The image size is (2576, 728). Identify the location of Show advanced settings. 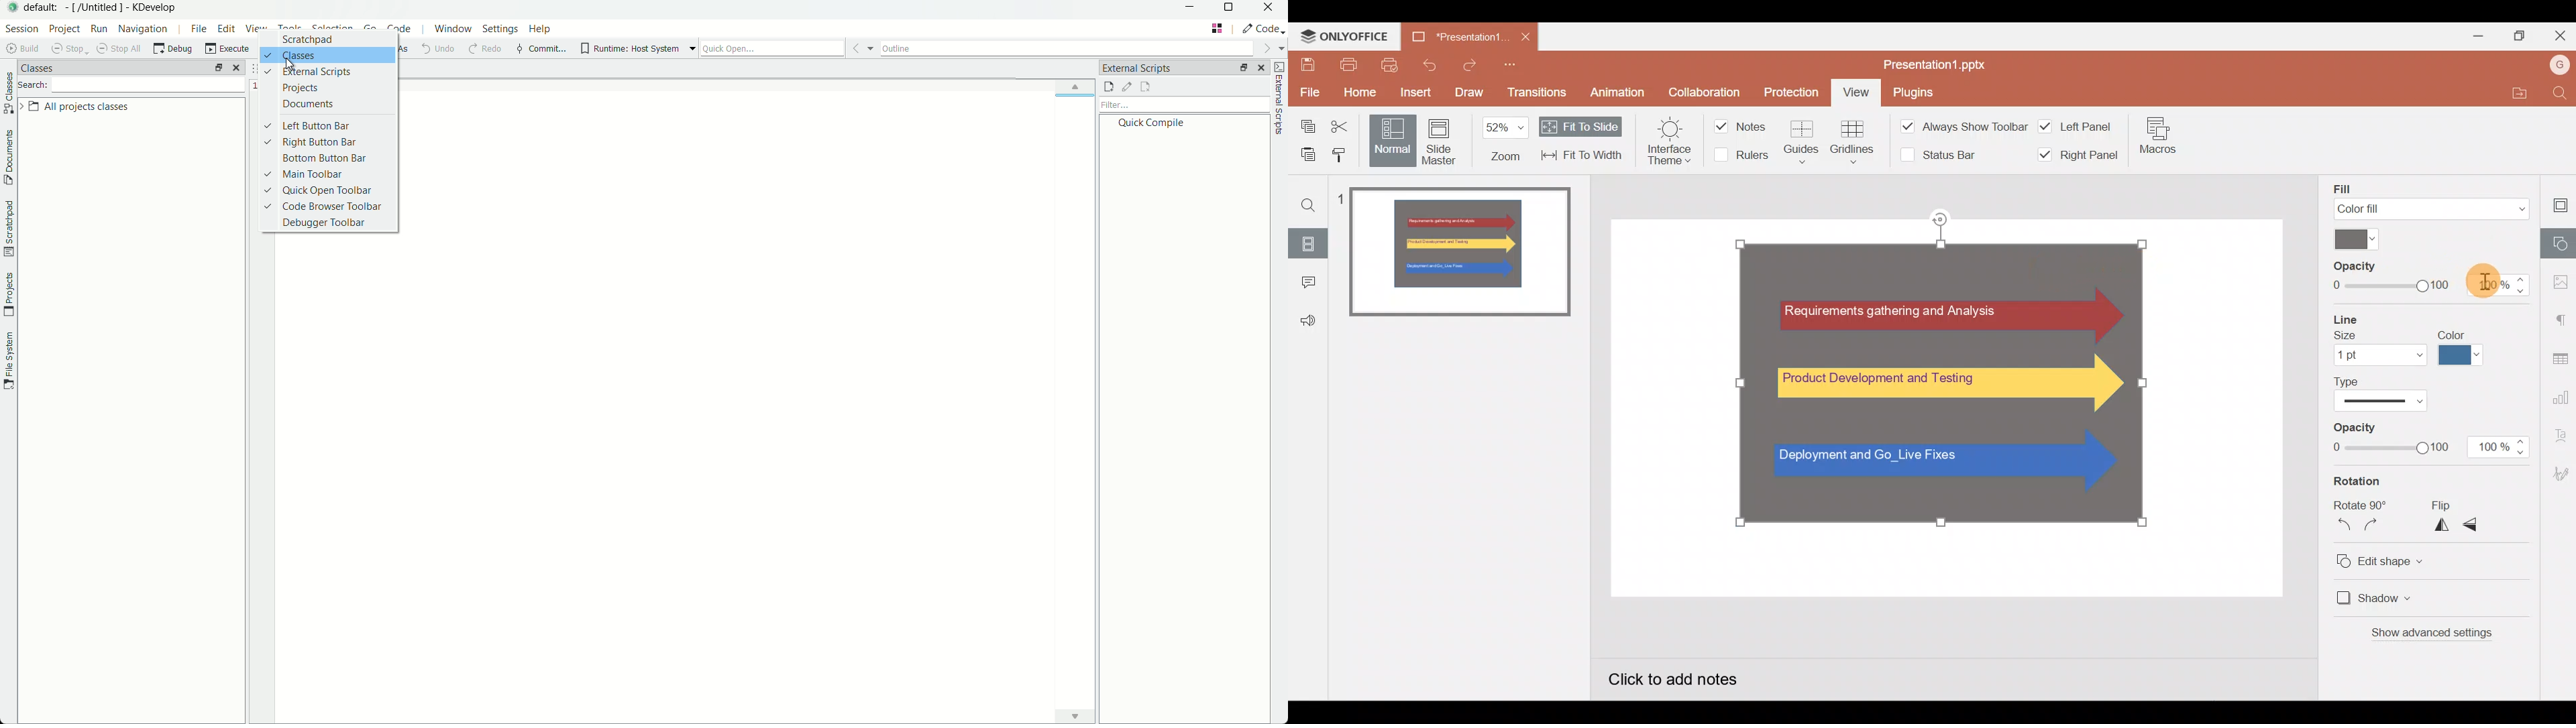
(2449, 634).